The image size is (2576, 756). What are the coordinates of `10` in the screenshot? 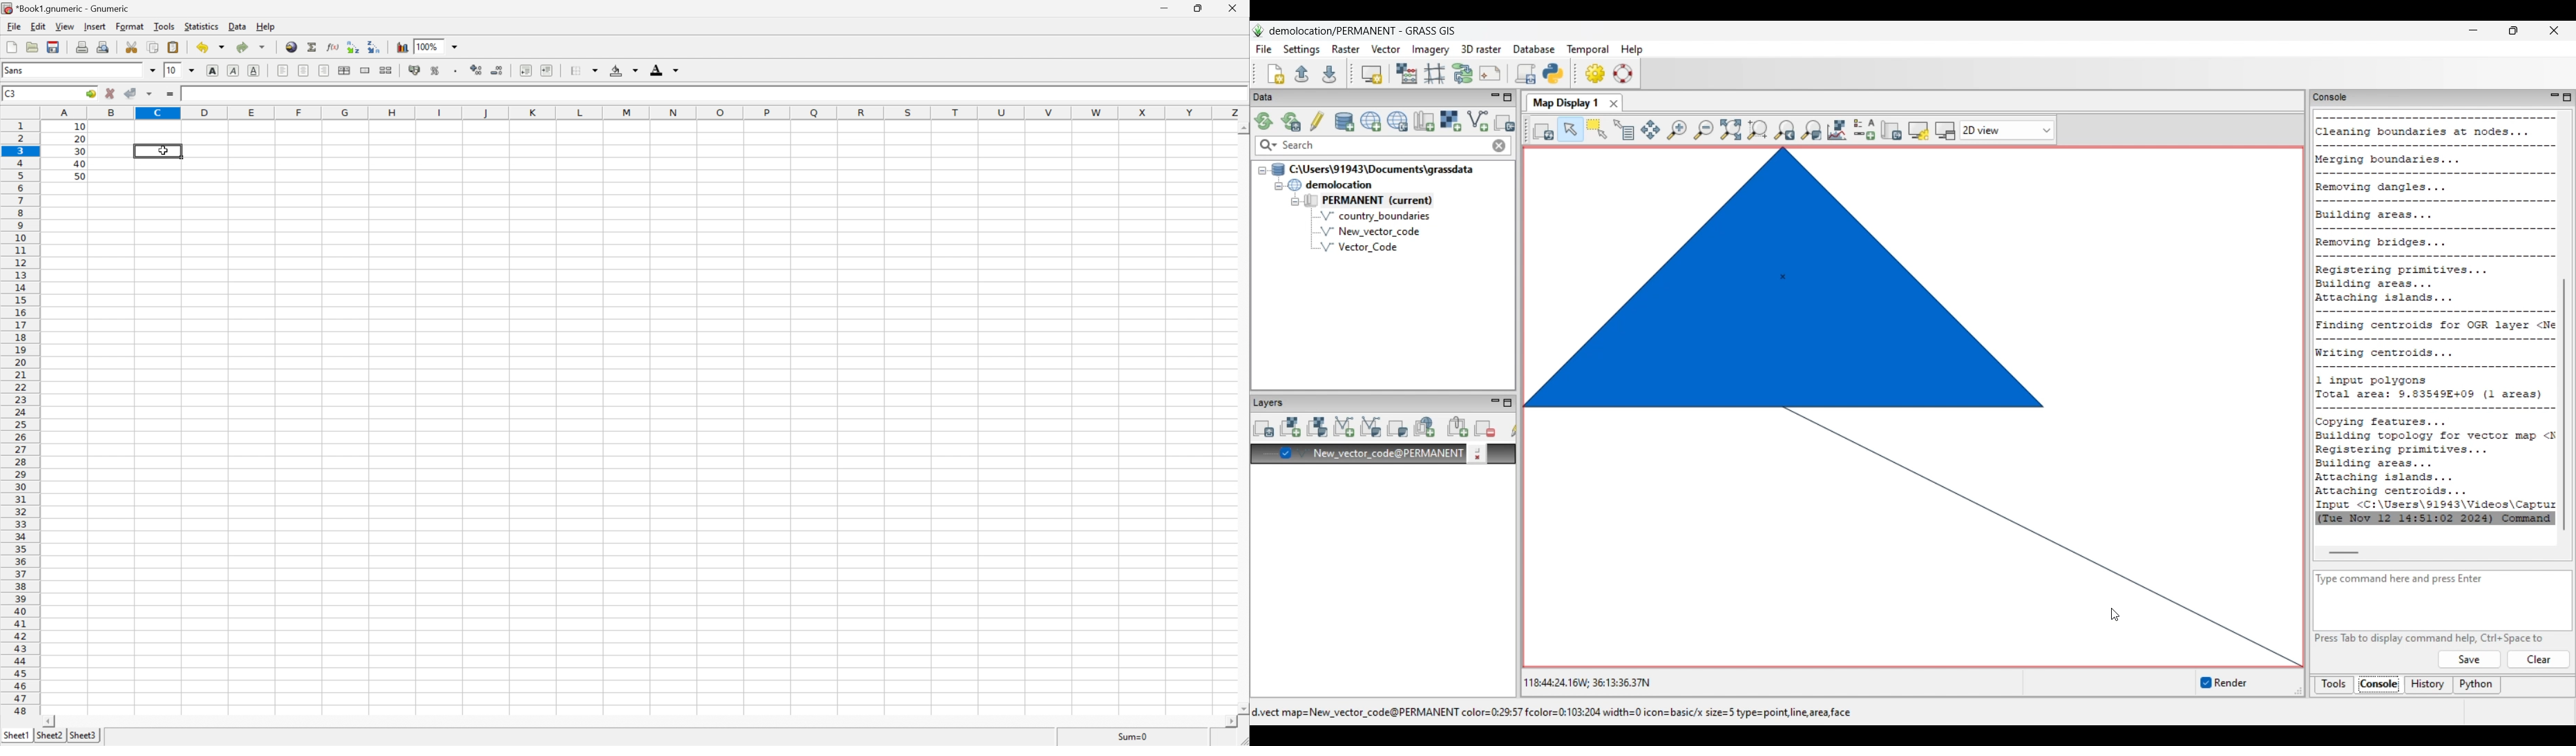 It's located at (79, 127).